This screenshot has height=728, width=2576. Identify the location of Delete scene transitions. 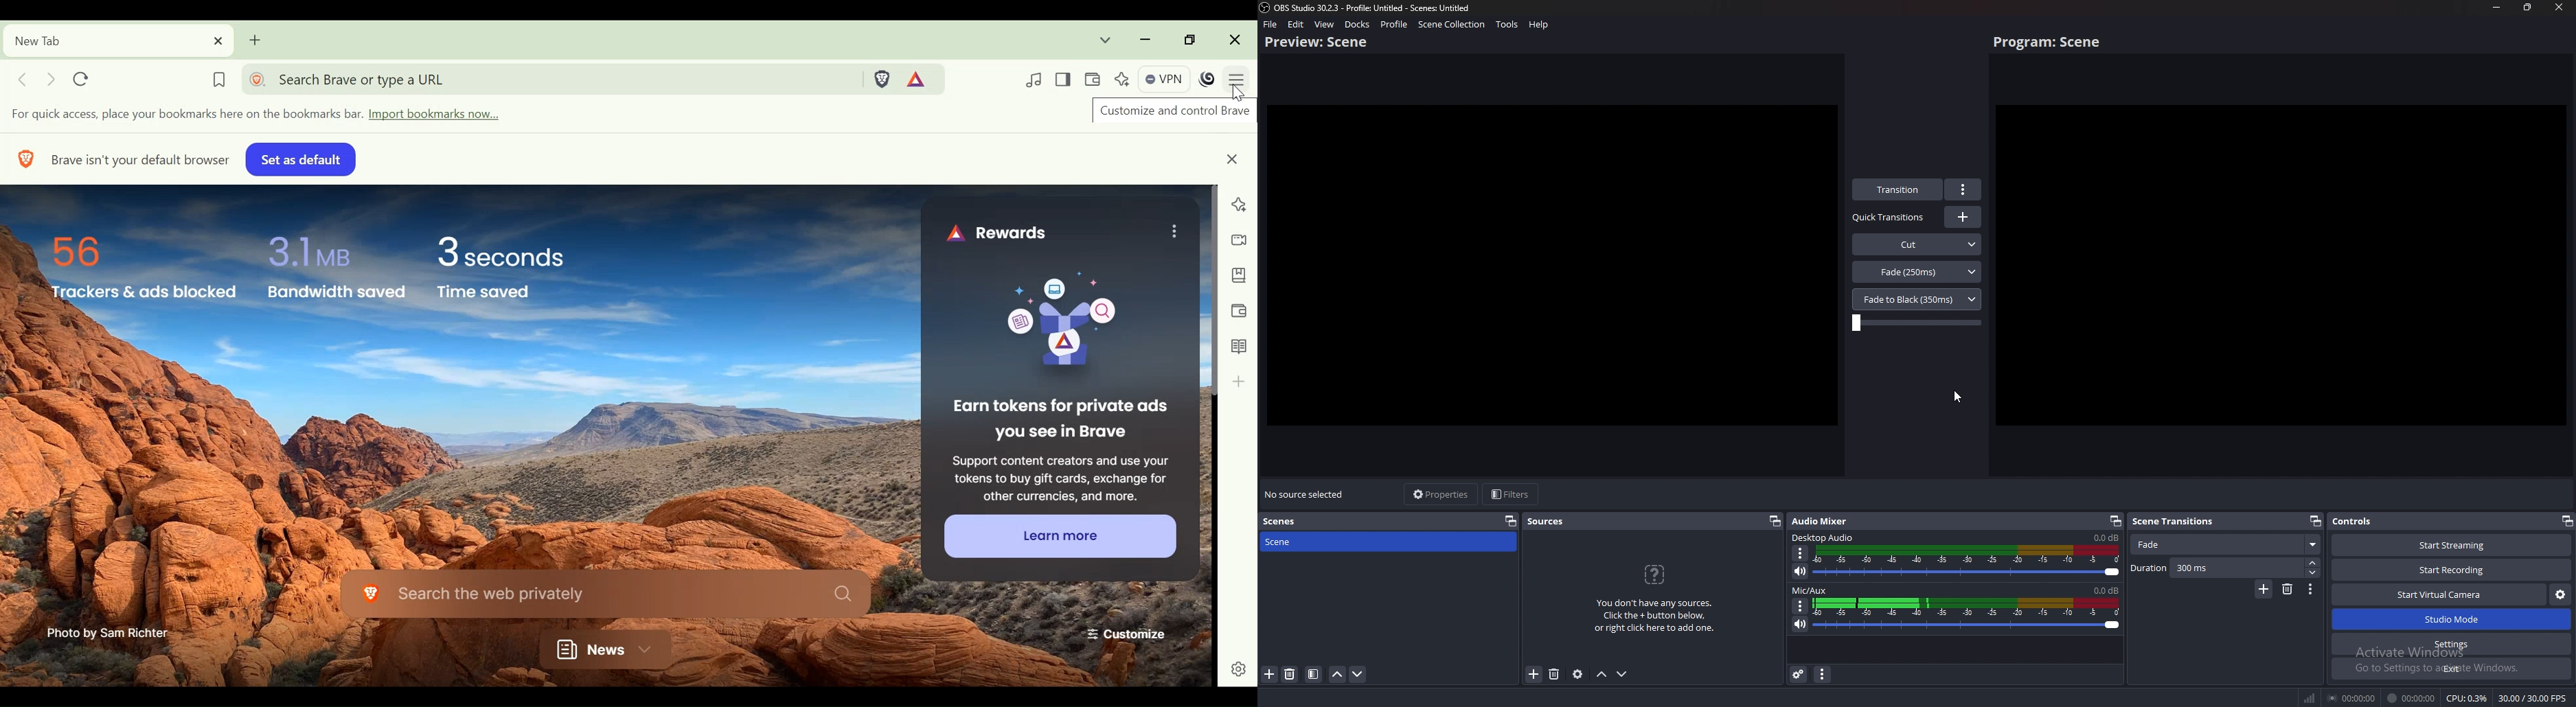
(2288, 590).